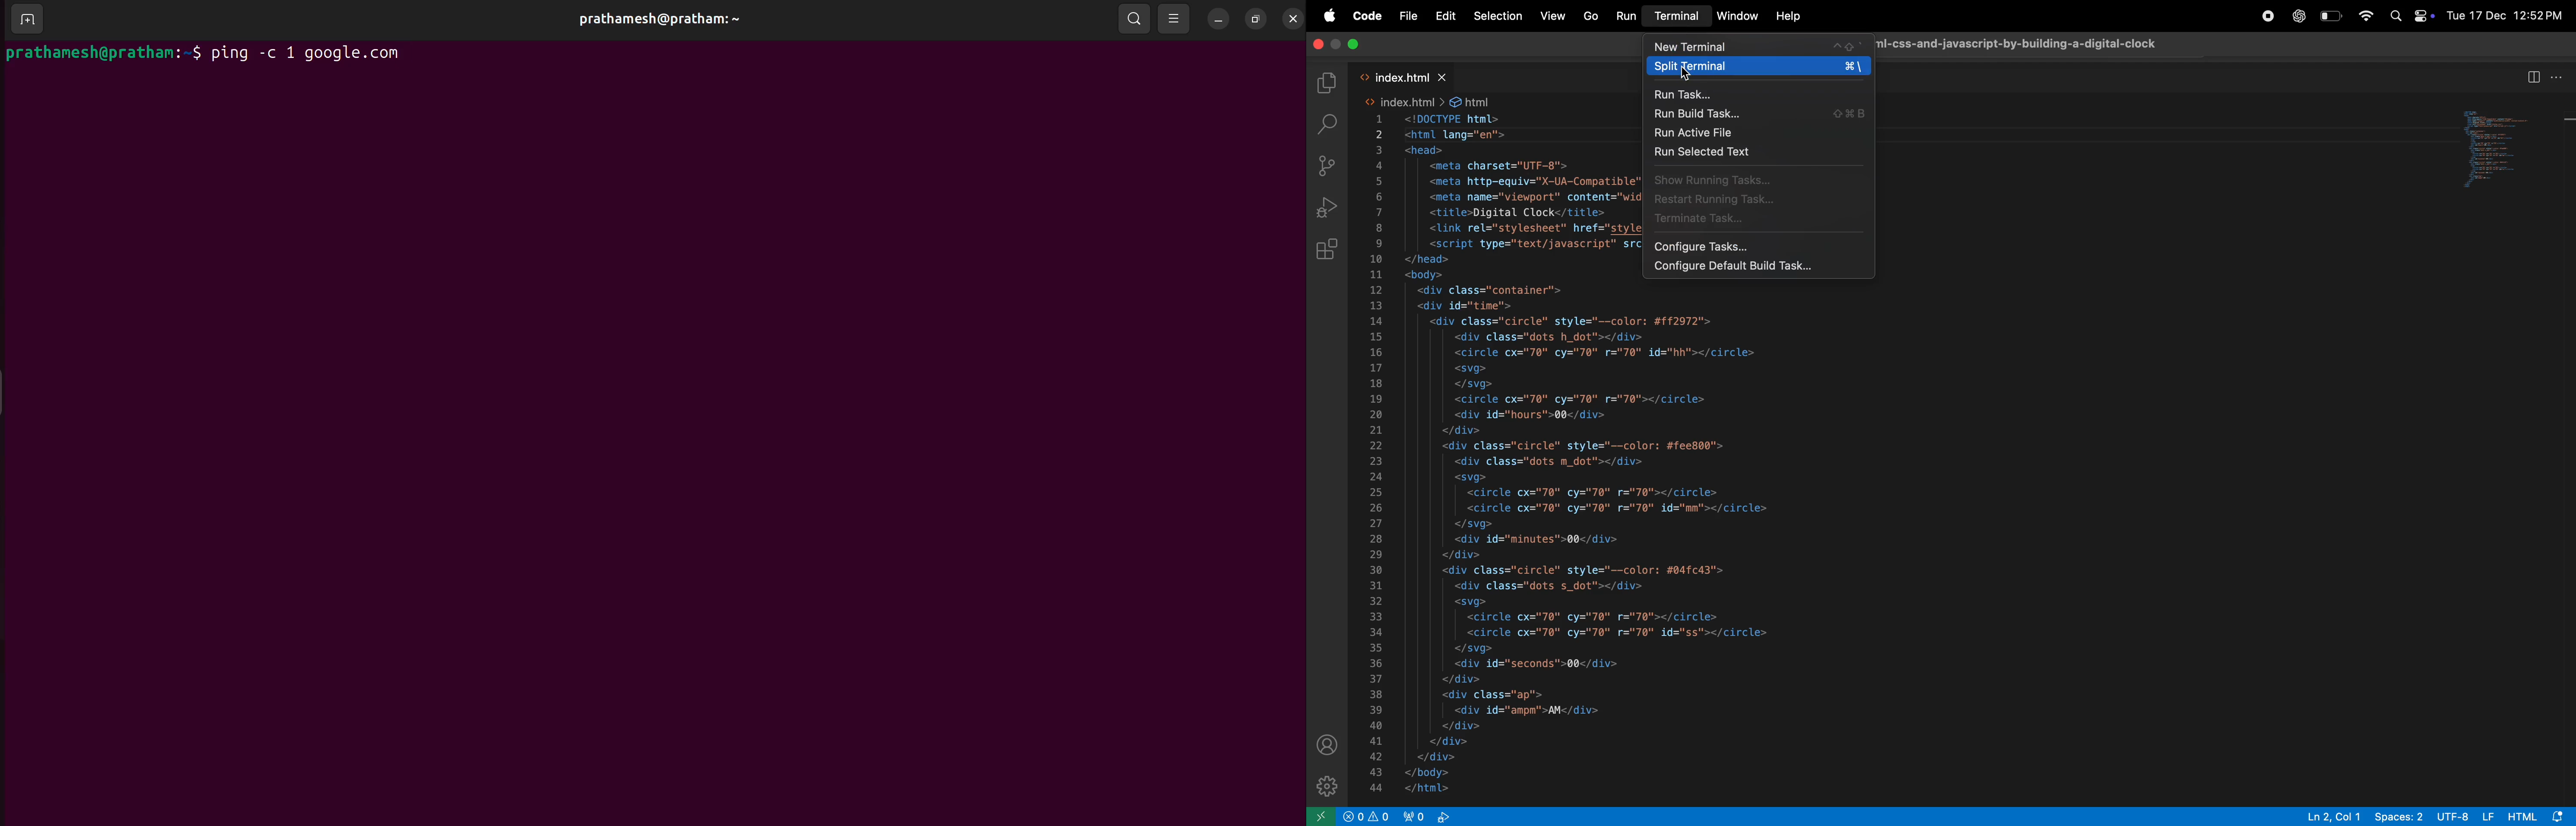 Image resolution: width=2576 pixels, height=840 pixels. What do you see at coordinates (104, 53) in the screenshot?
I see `prathmesh@pratham:~ $` at bounding box center [104, 53].